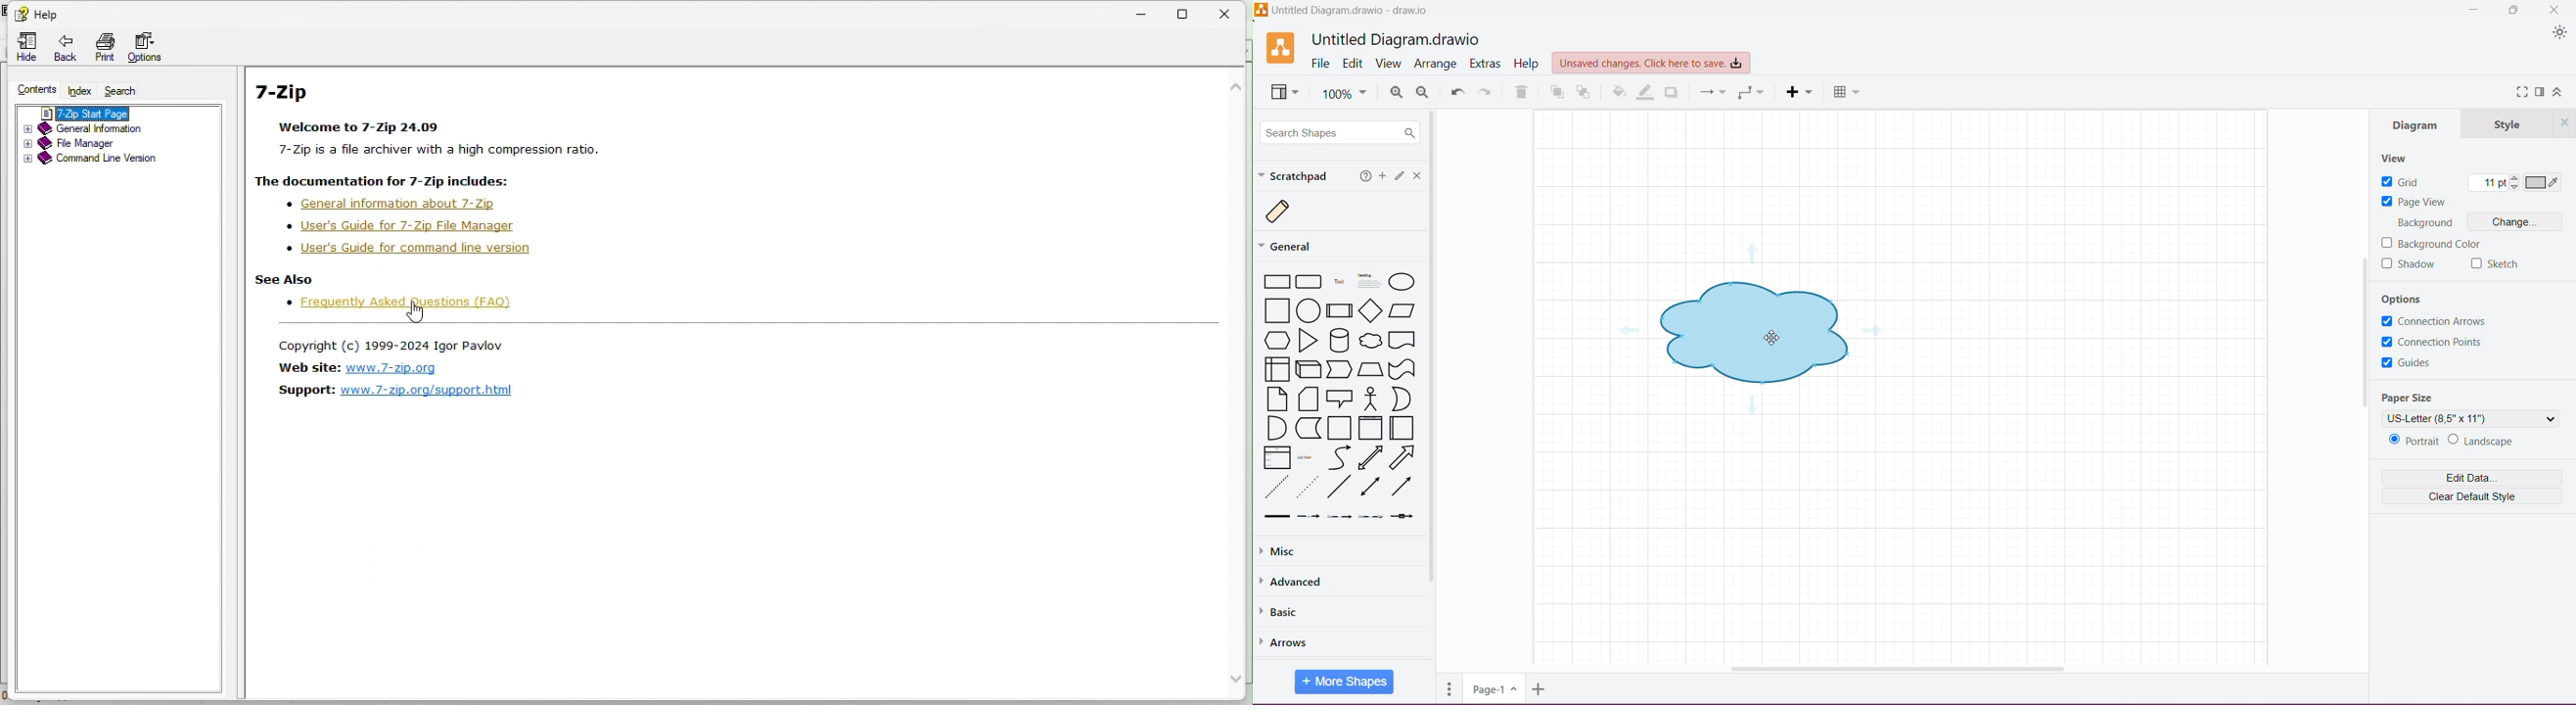 The image size is (2576, 728). What do you see at coordinates (2492, 183) in the screenshot?
I see `11pt` at bounding box center [2492, 183].